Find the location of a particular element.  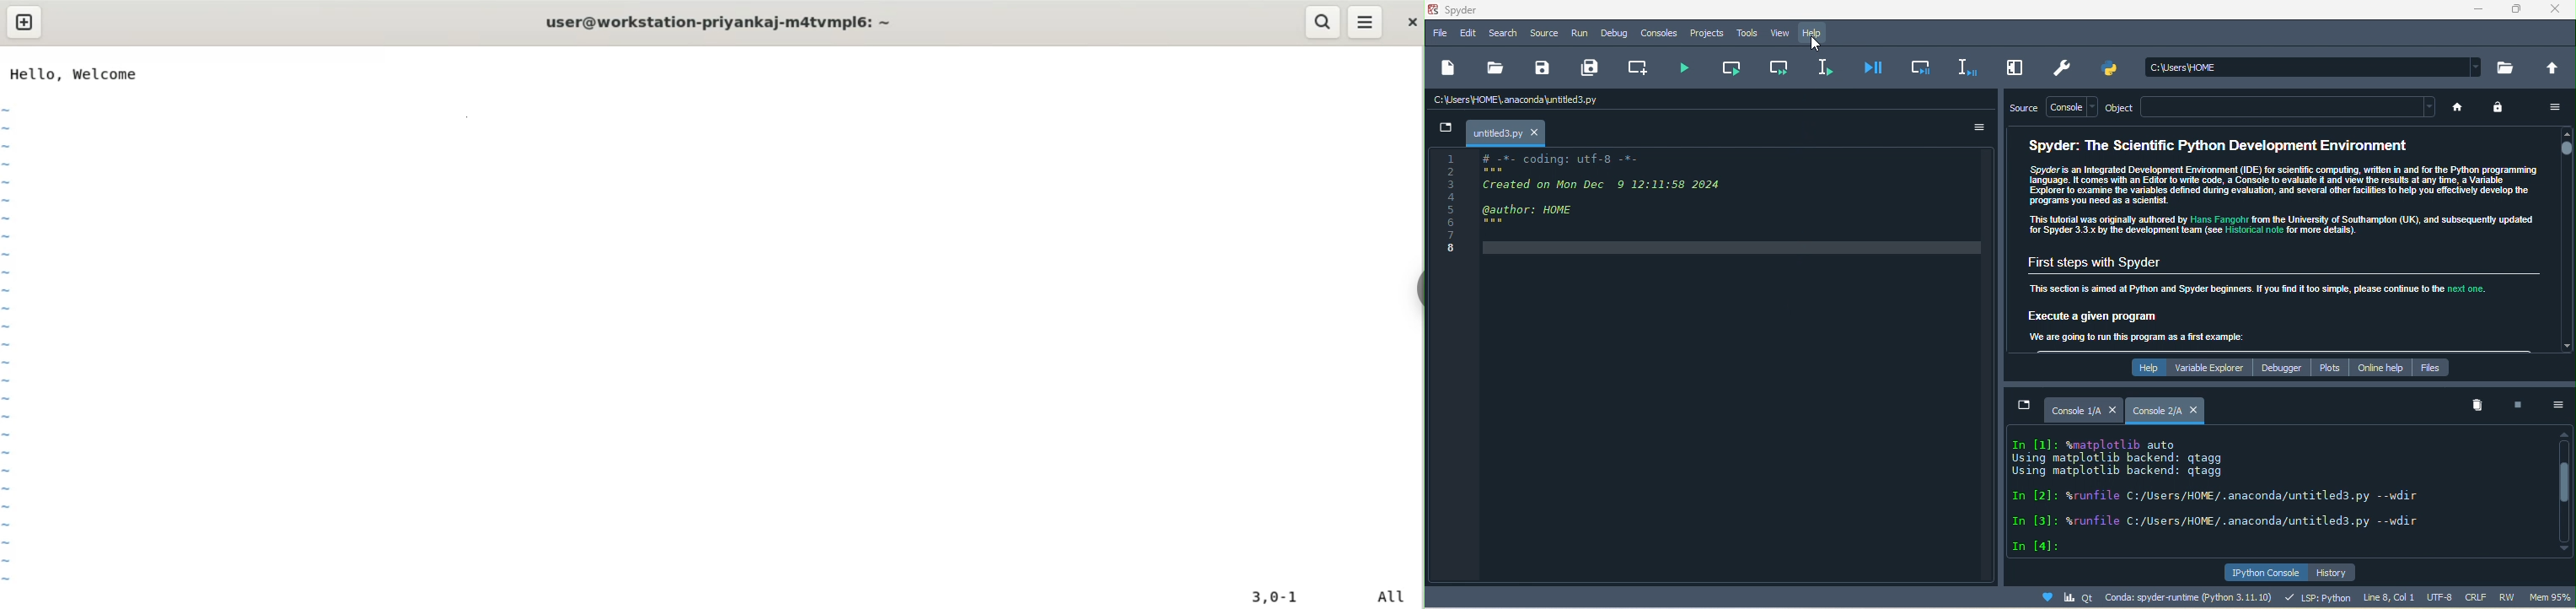

tools is located at coordinates (1748, 33).